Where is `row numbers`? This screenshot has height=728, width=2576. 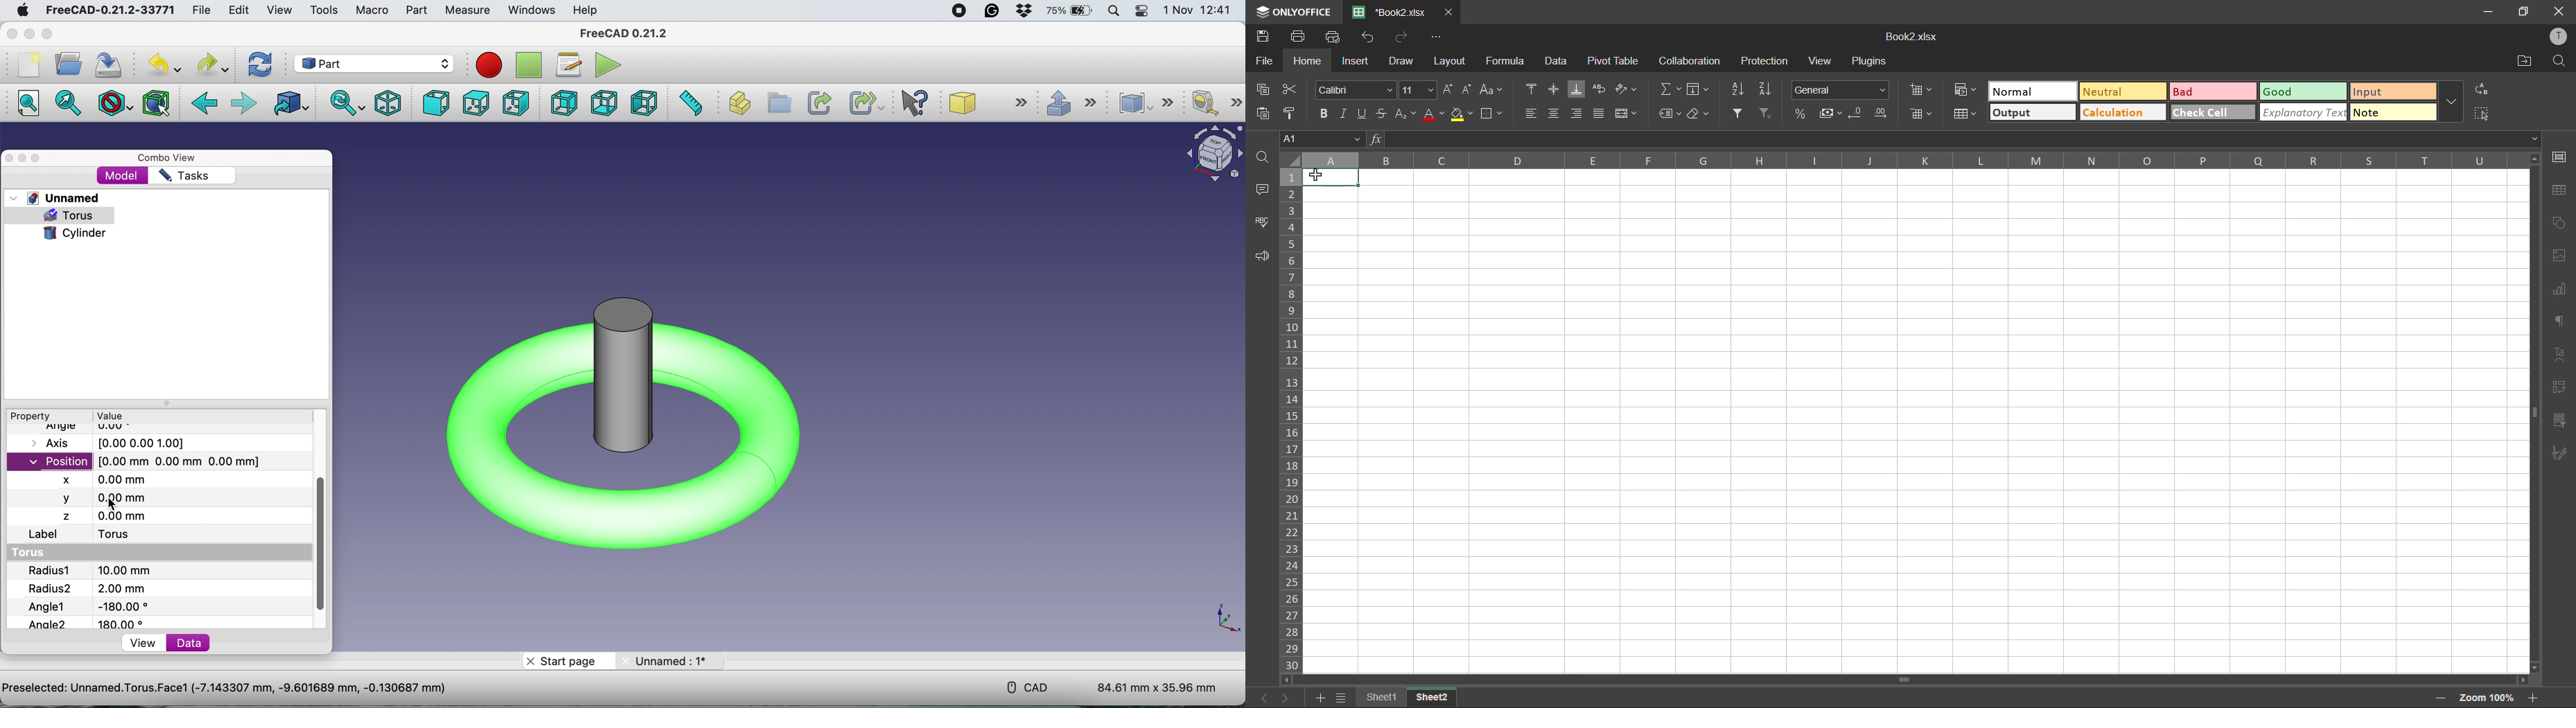 row numbers is located at coordinates (1293, 421).